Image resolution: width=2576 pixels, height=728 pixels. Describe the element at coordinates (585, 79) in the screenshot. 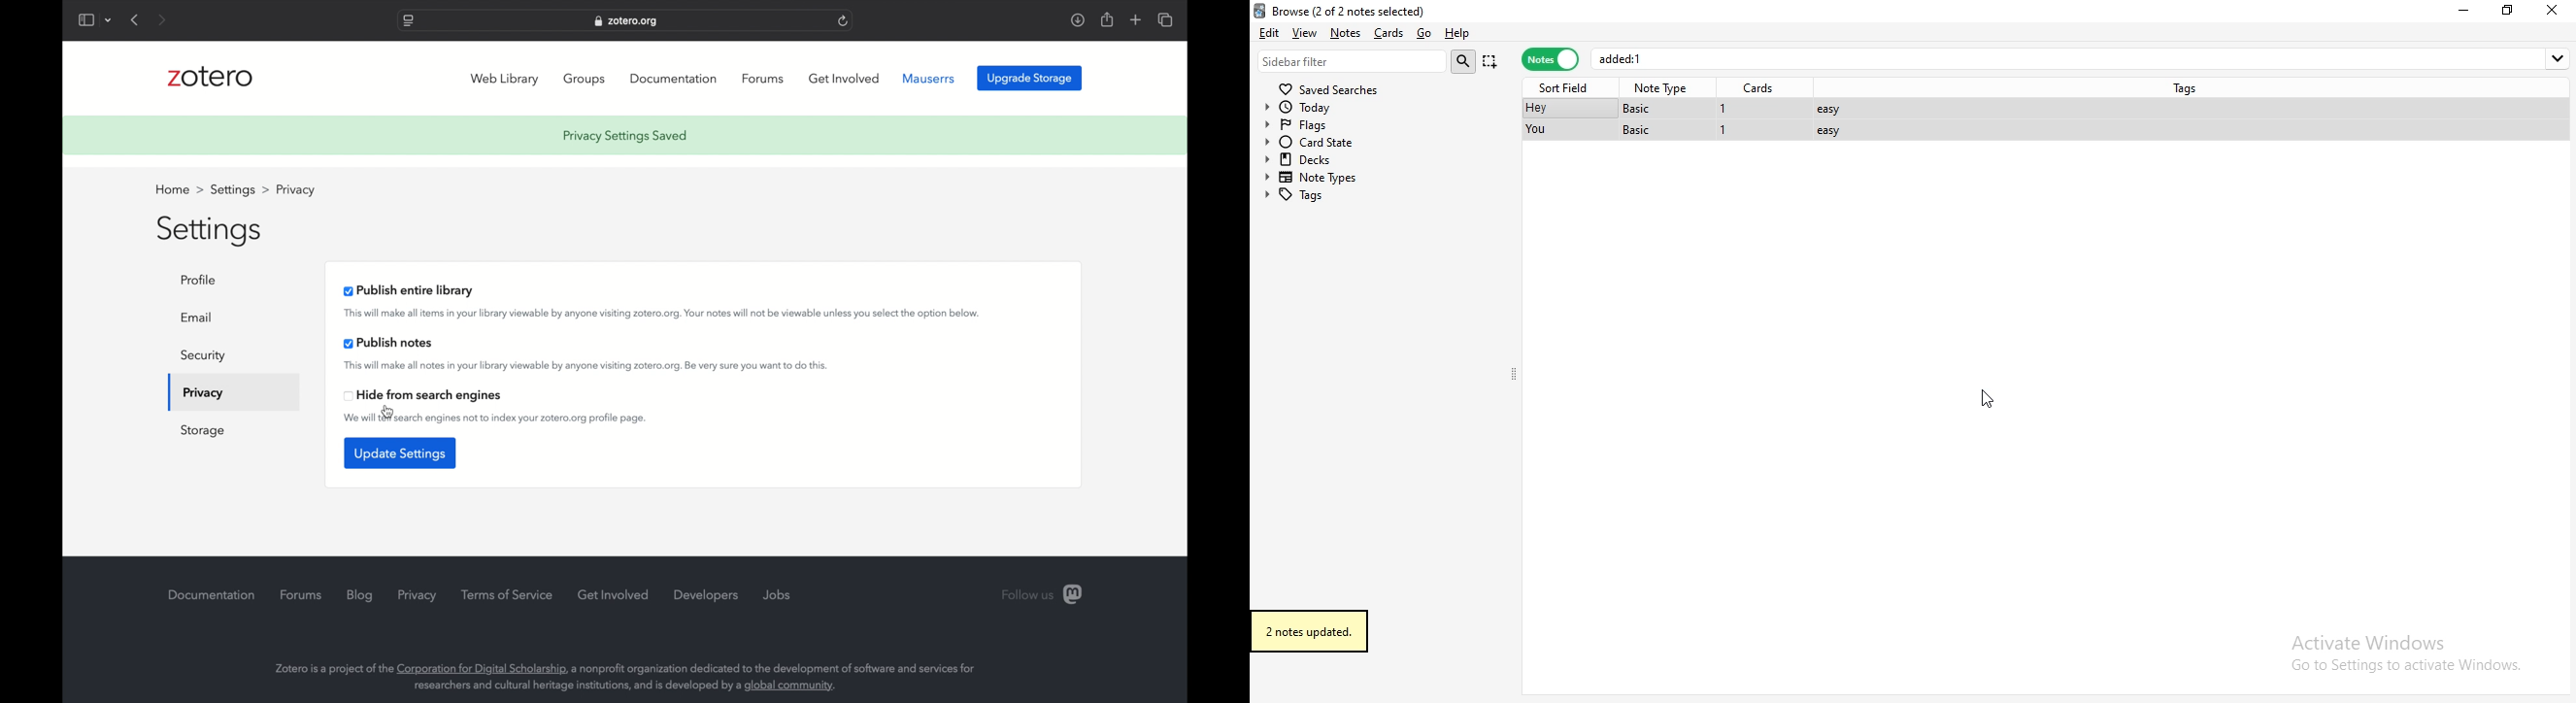

I see `groups` at that location.